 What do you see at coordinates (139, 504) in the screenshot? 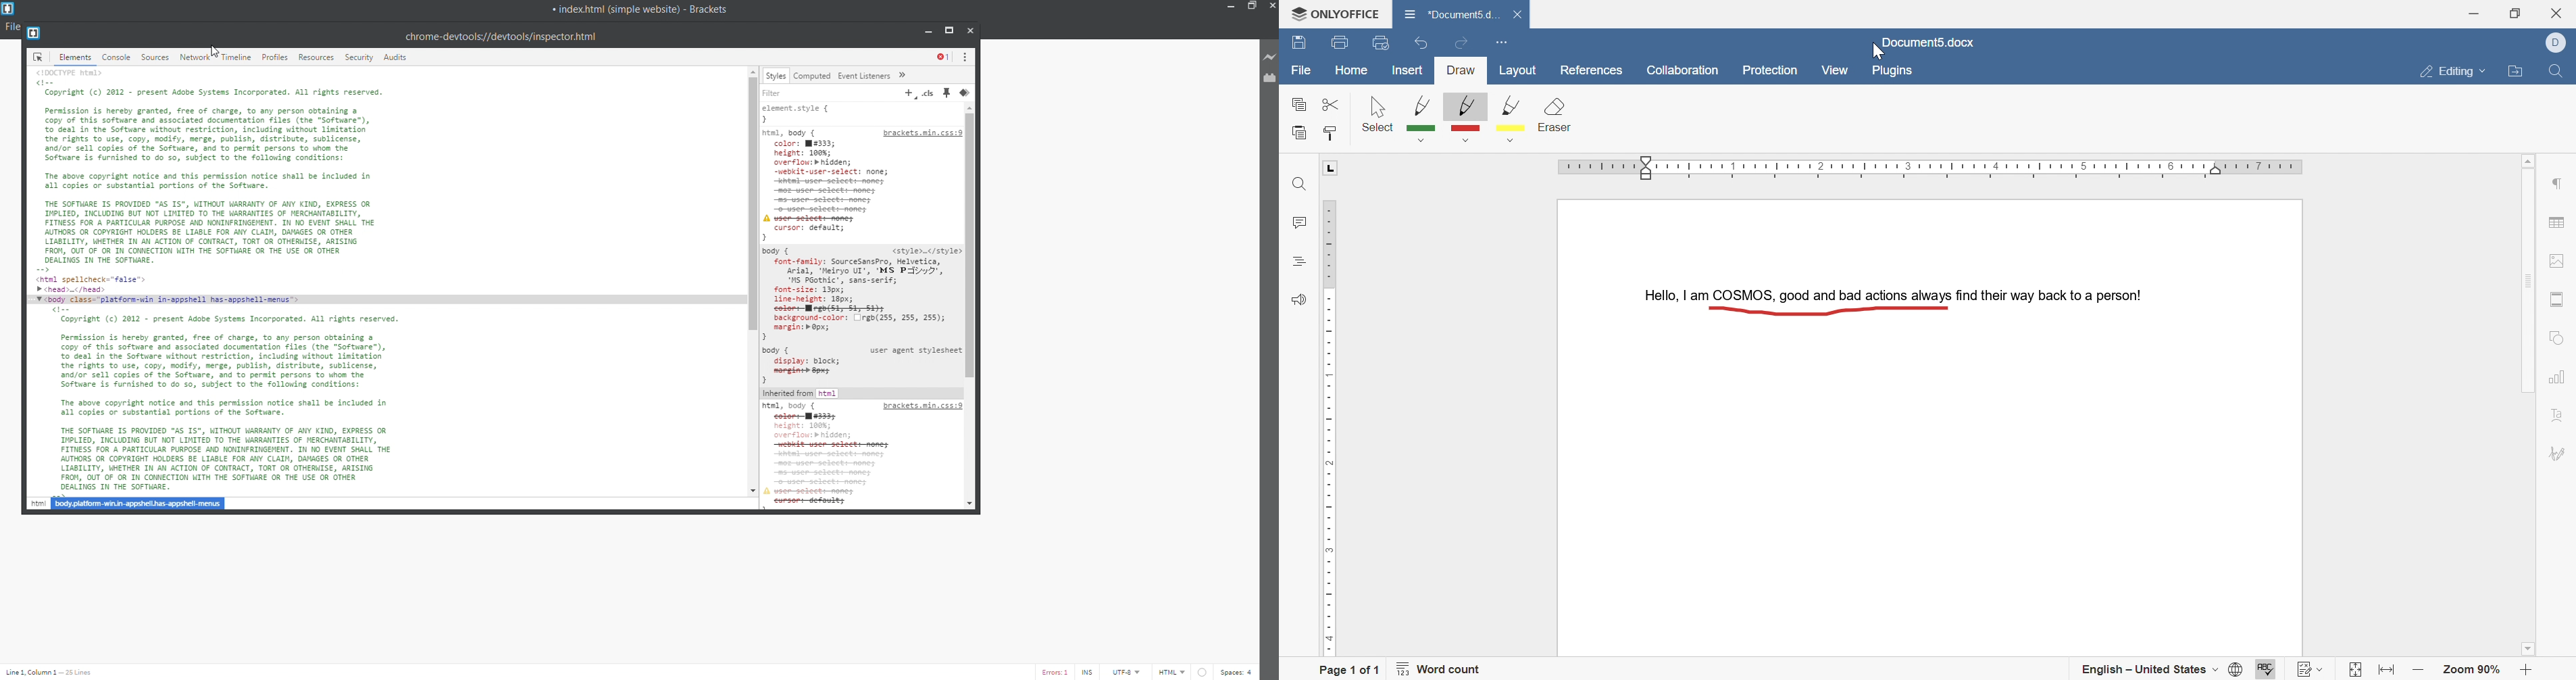
I see `body.platform-win.in=appshell.has=appshell-menus` at bounding box center [139, 504].